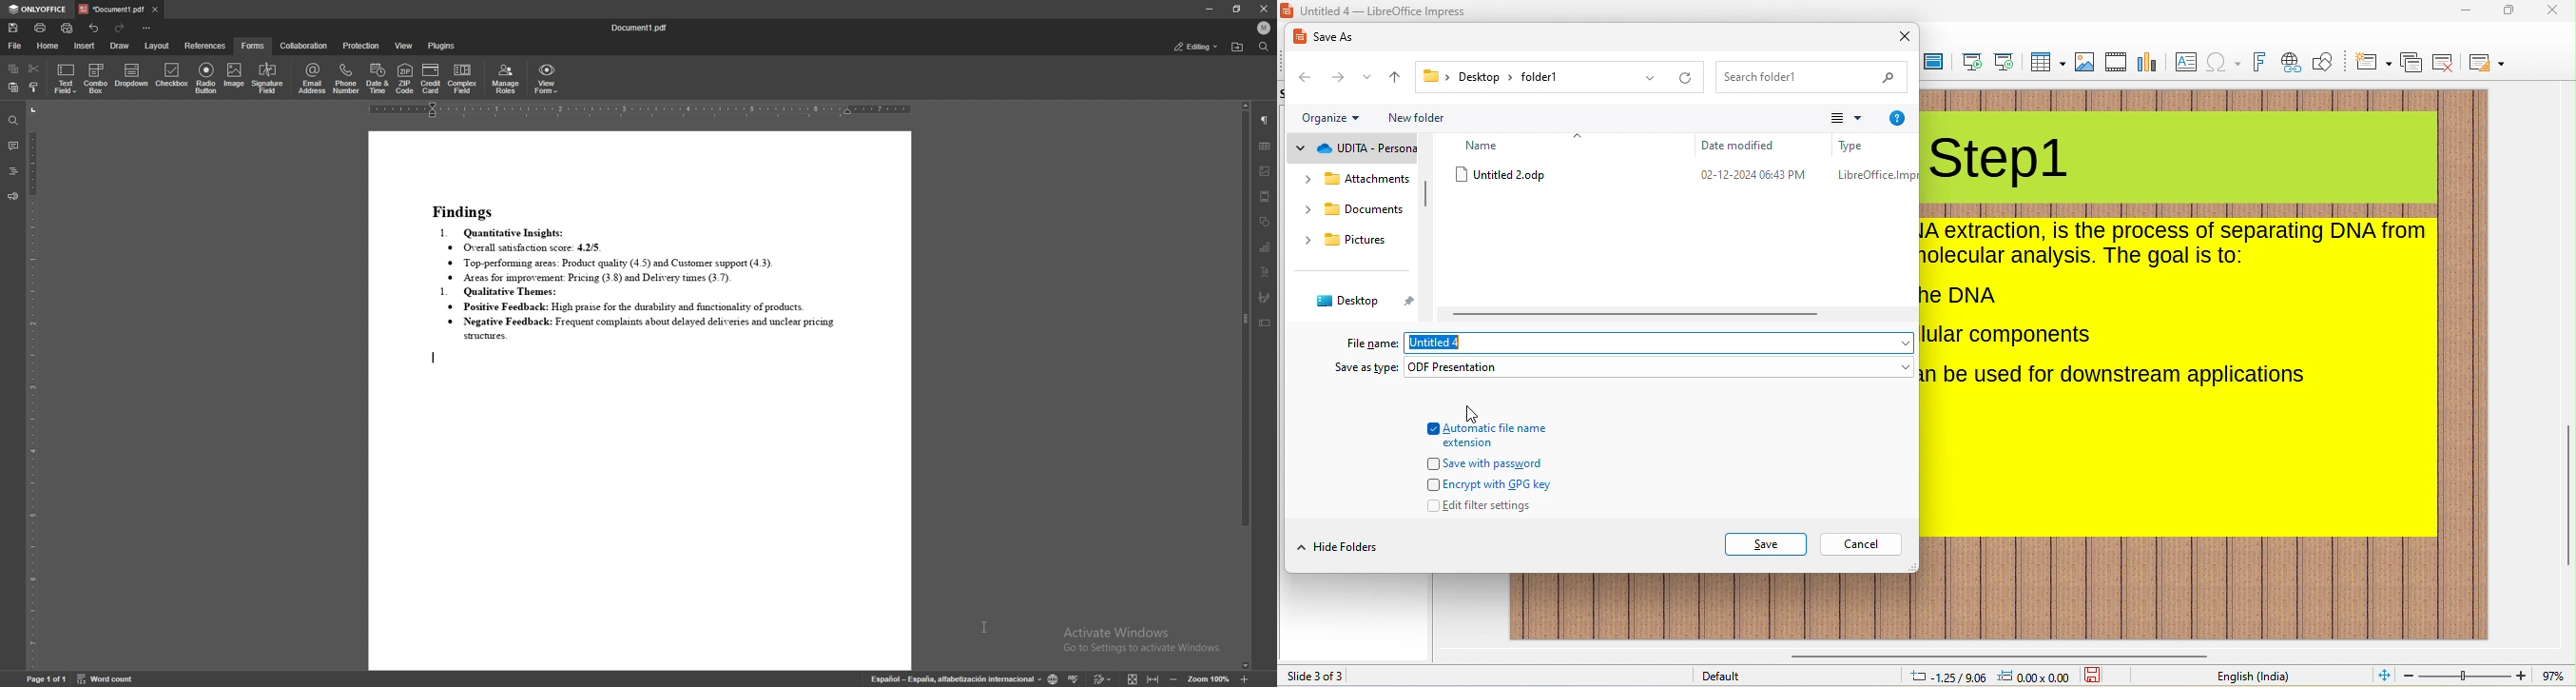  Describe the element at coordinates (132, 77) in the screenshot. I see `dropdown` at that location.